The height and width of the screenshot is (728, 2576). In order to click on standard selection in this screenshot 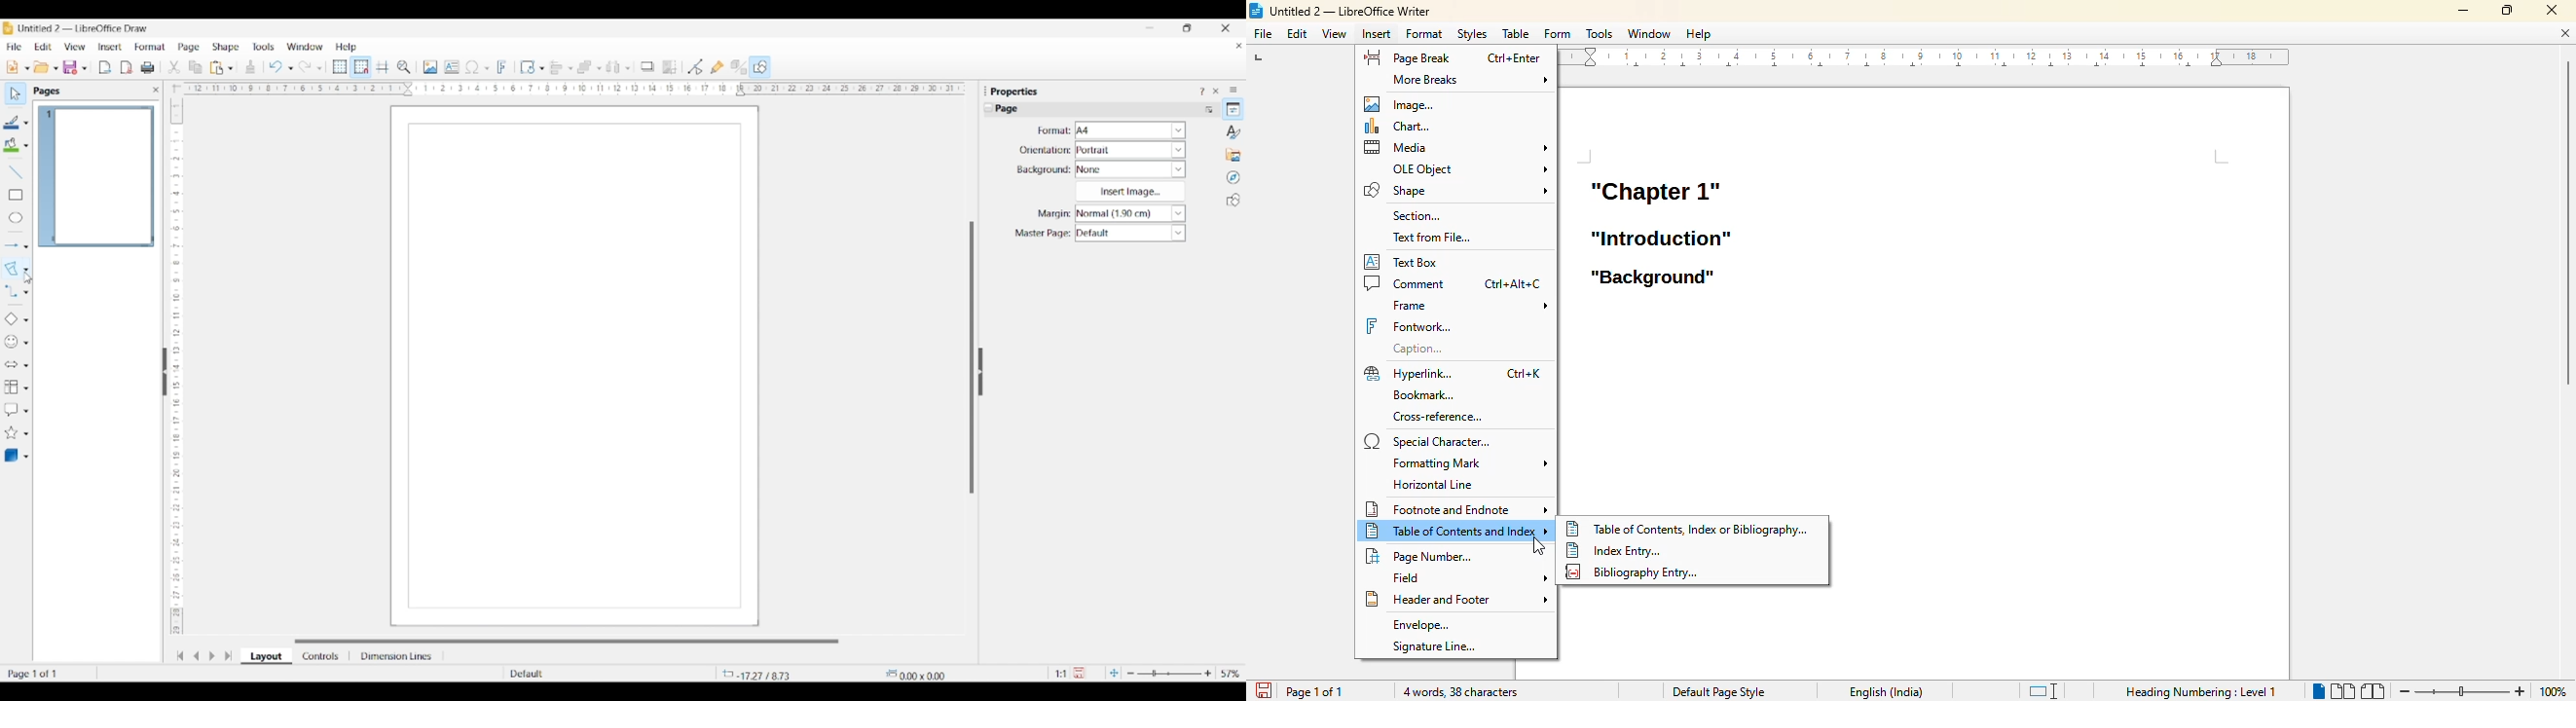, I will do `click(2043, 690)`.